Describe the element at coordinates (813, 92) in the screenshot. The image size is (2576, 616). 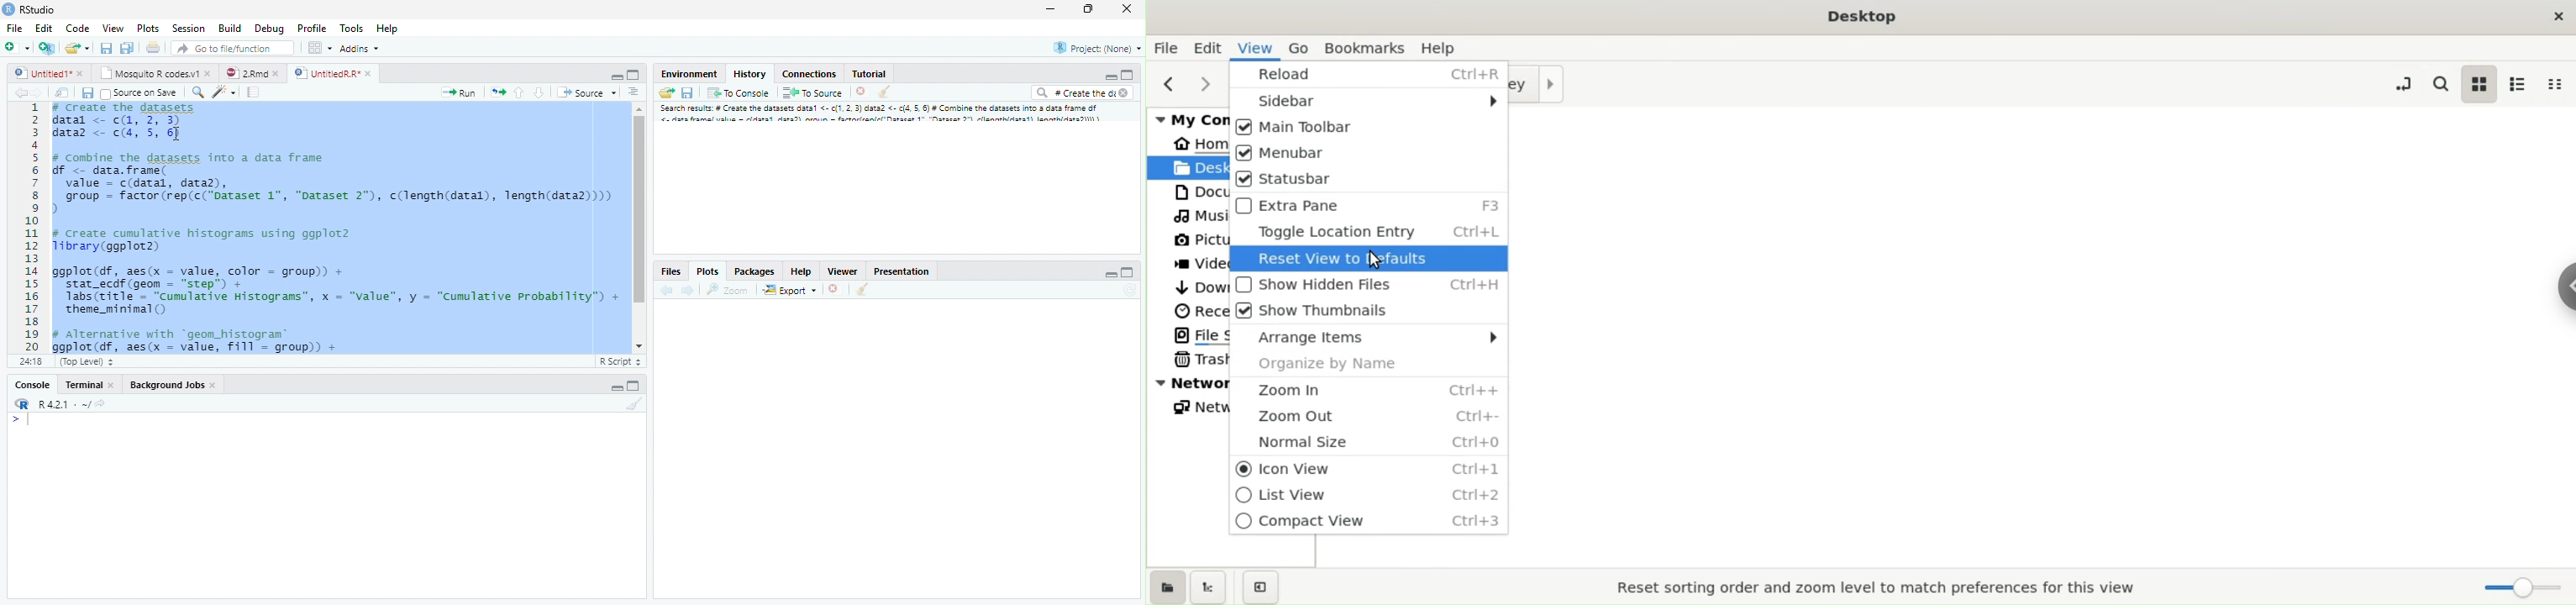
I see `To Source` at that location.